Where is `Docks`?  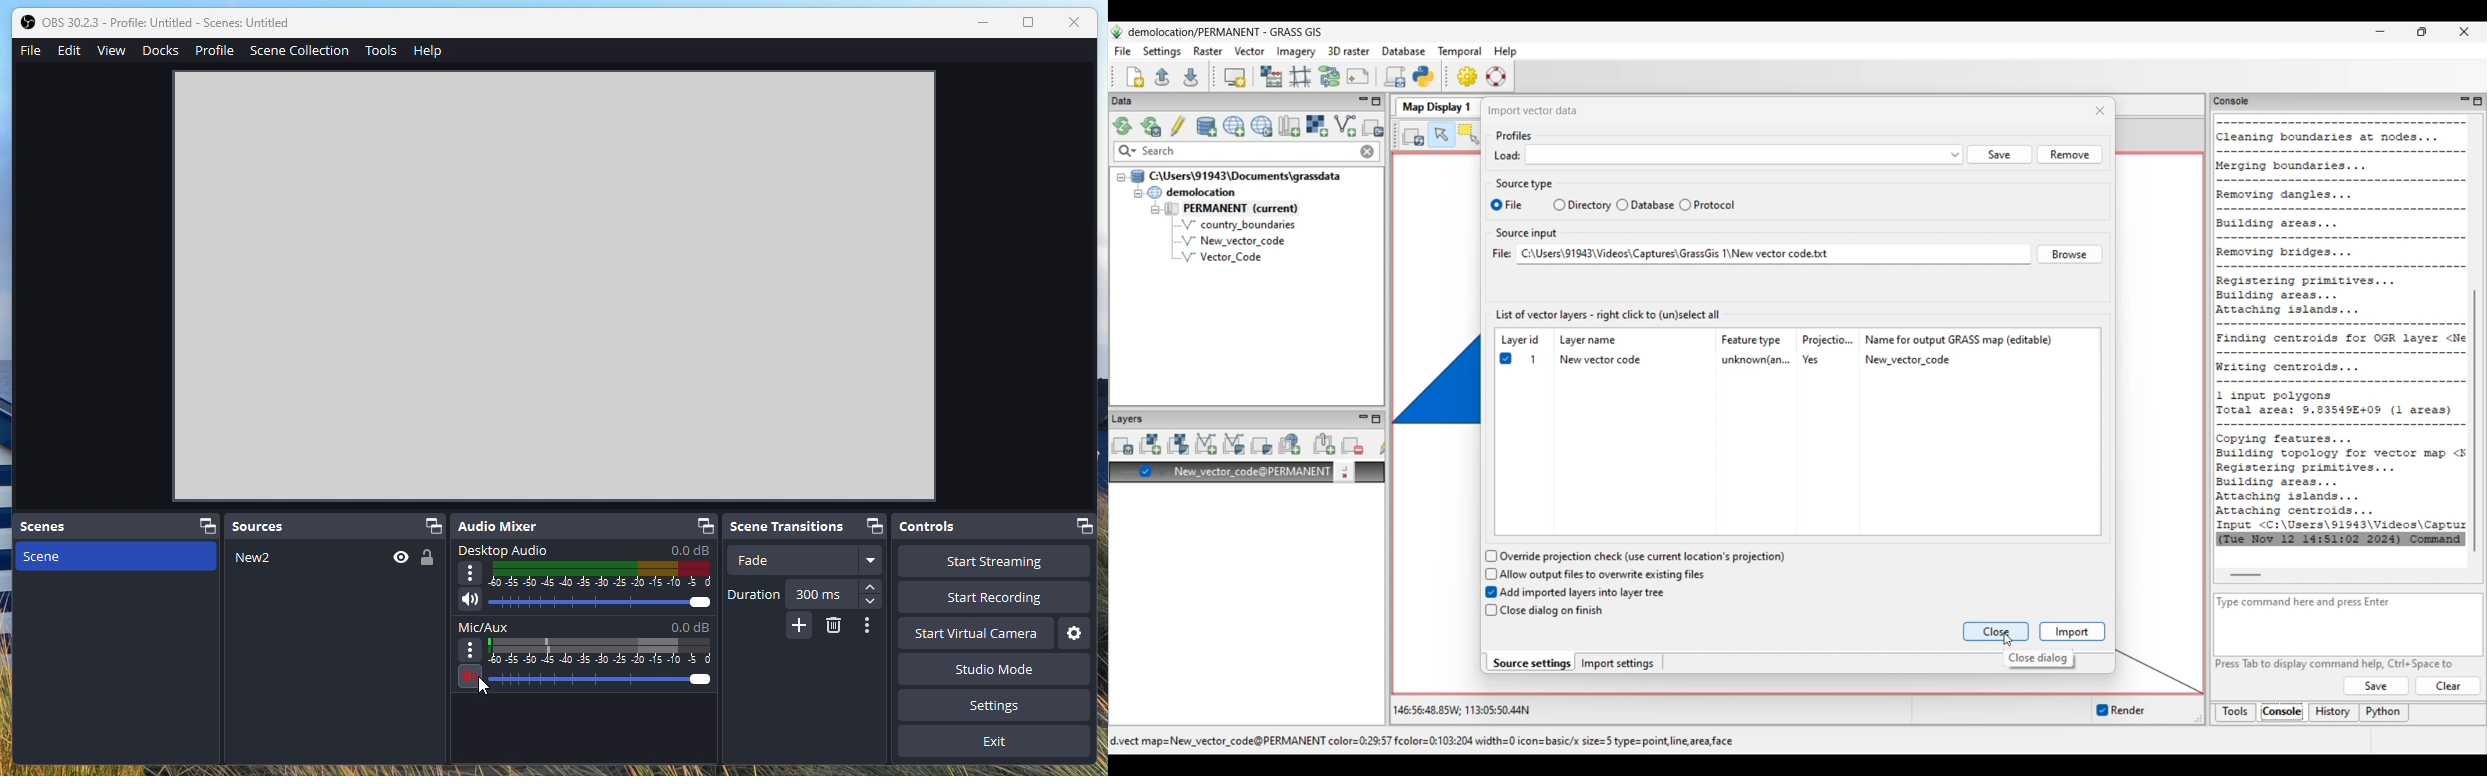 Docks is located at coordinates (163, 50).